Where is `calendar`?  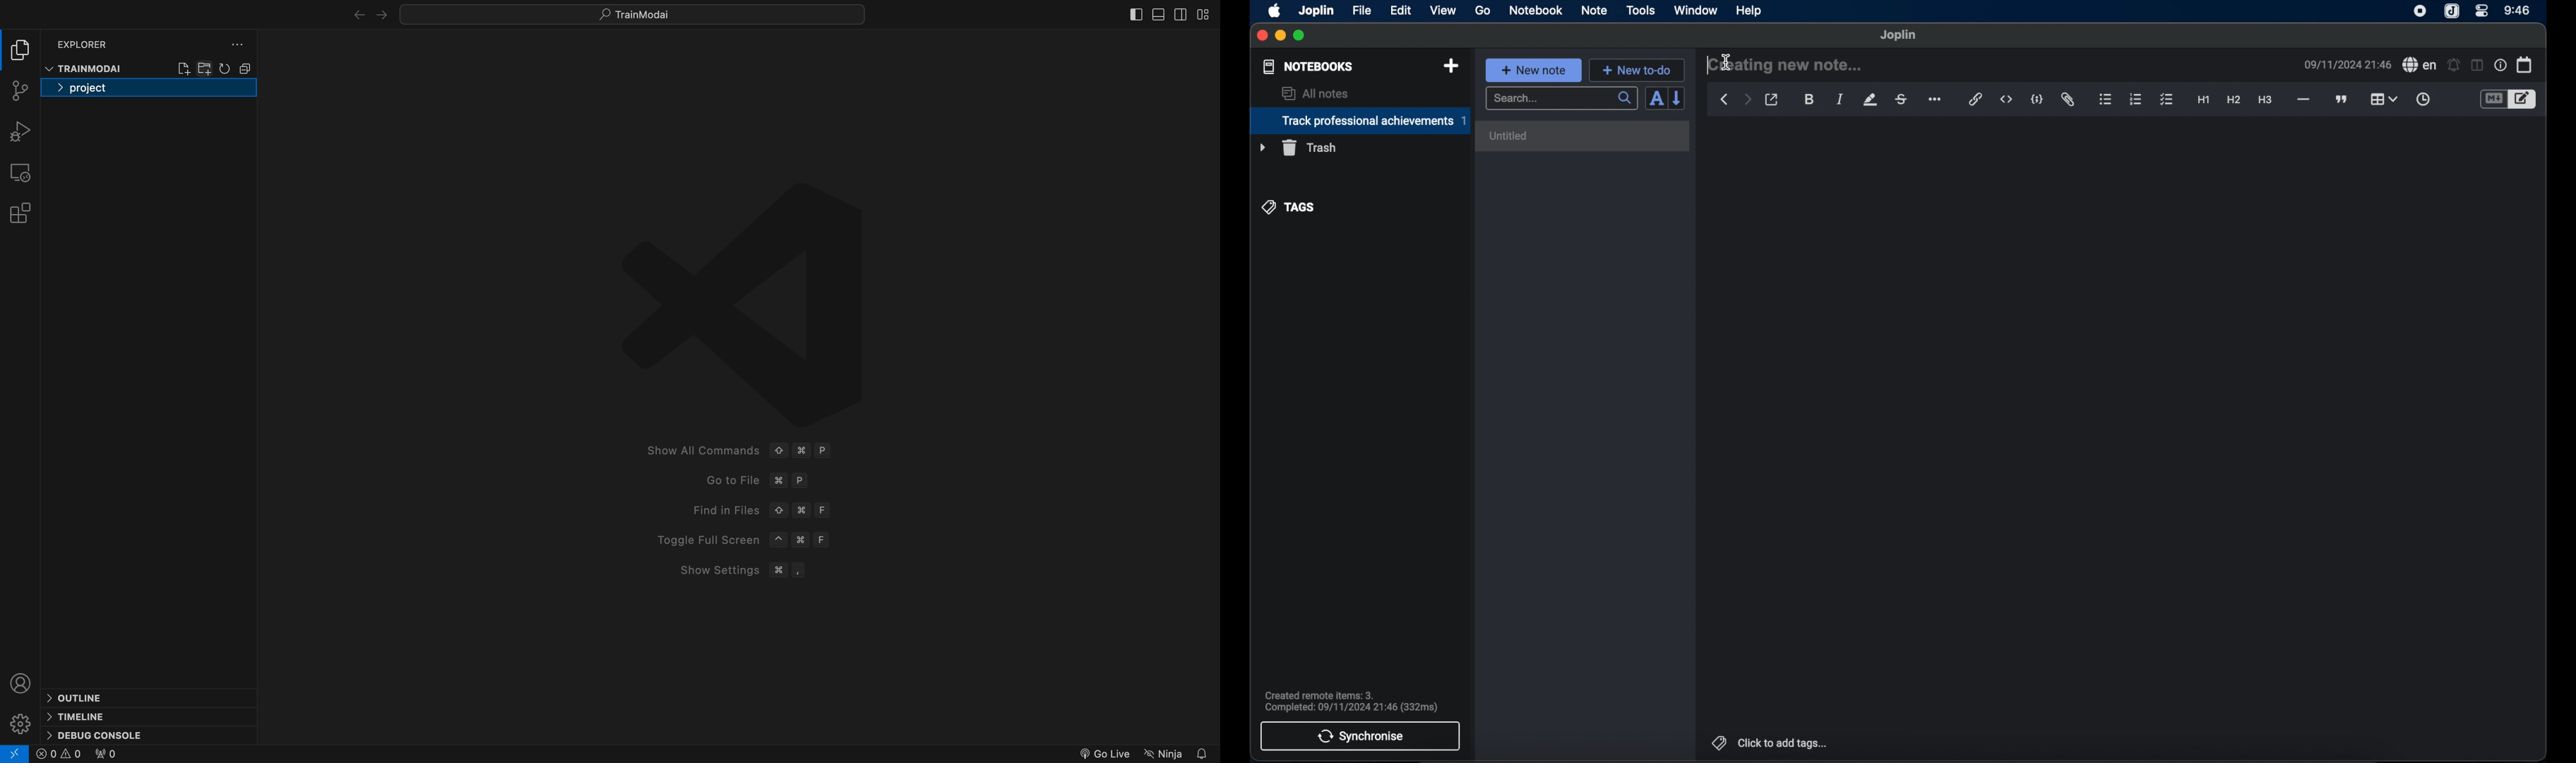
calendar is located at coordinates (2524, 64).